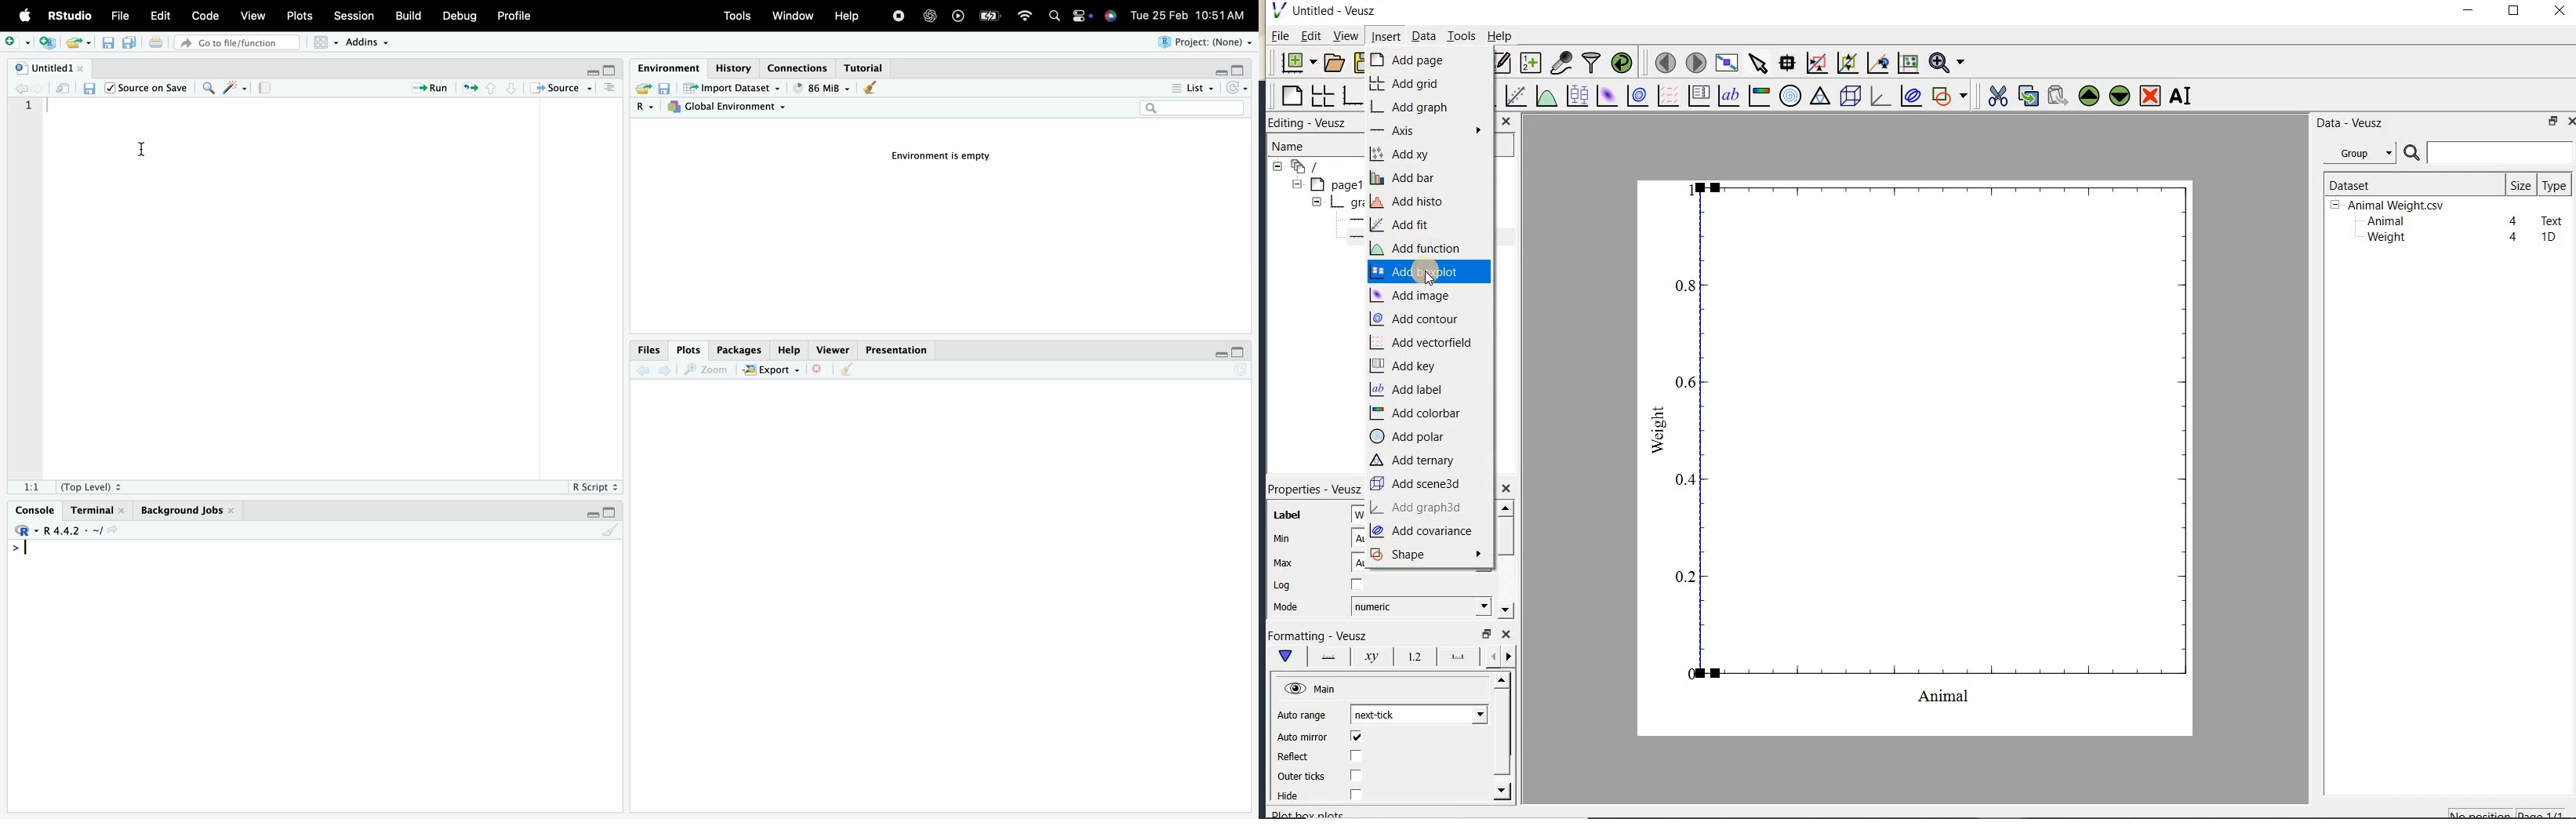  I want to click on 1, so click(38, 110).